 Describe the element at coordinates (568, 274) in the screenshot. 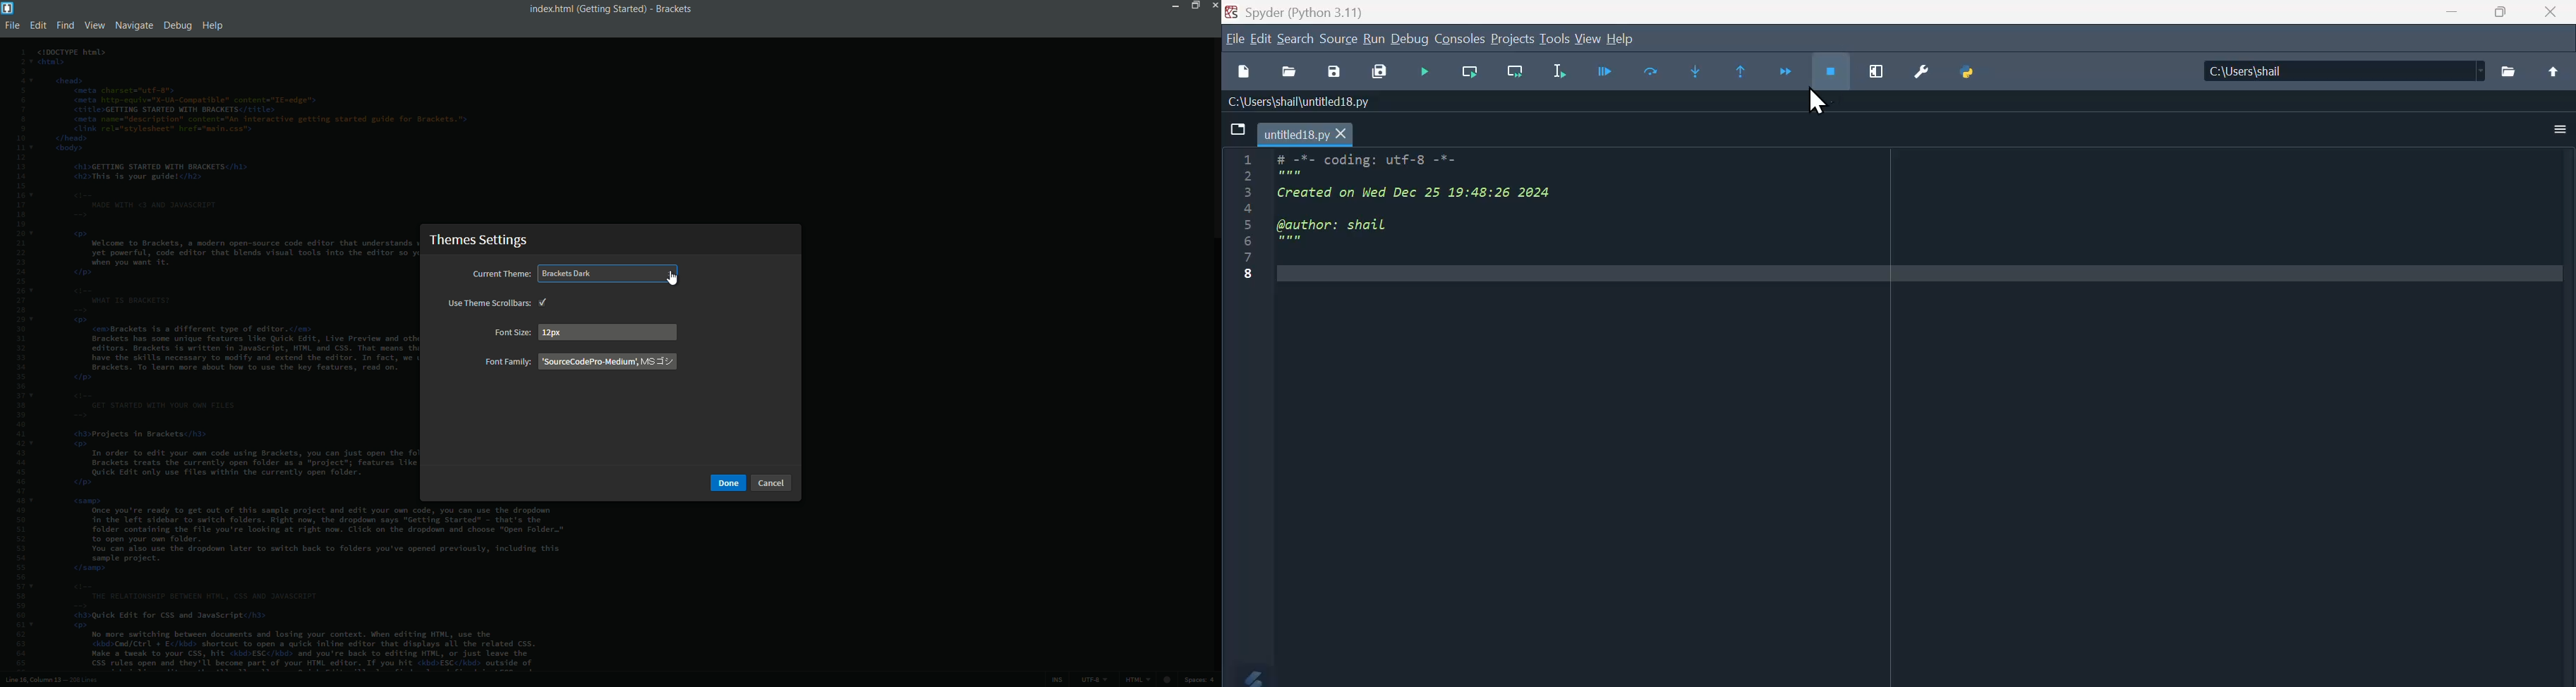

I see `brackets dark` at that location.